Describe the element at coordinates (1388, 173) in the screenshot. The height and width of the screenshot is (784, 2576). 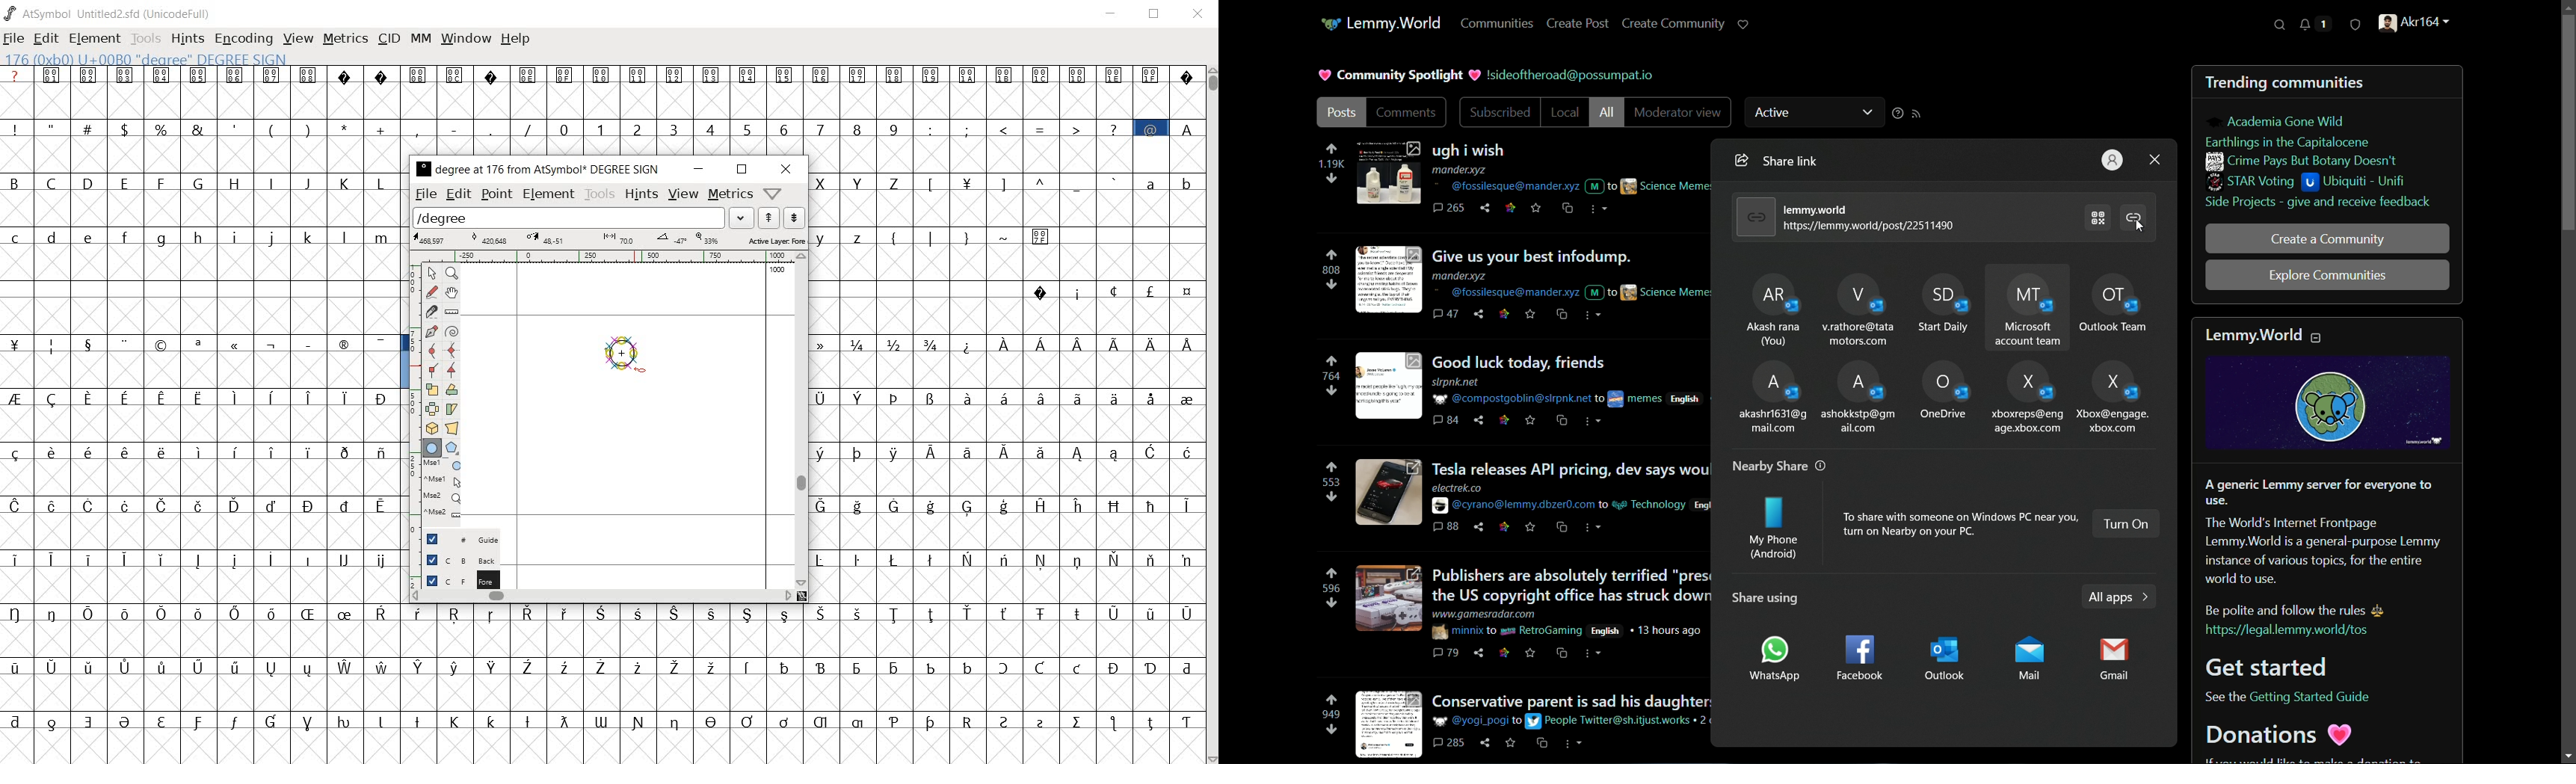
I see `thumbnail` at that location.